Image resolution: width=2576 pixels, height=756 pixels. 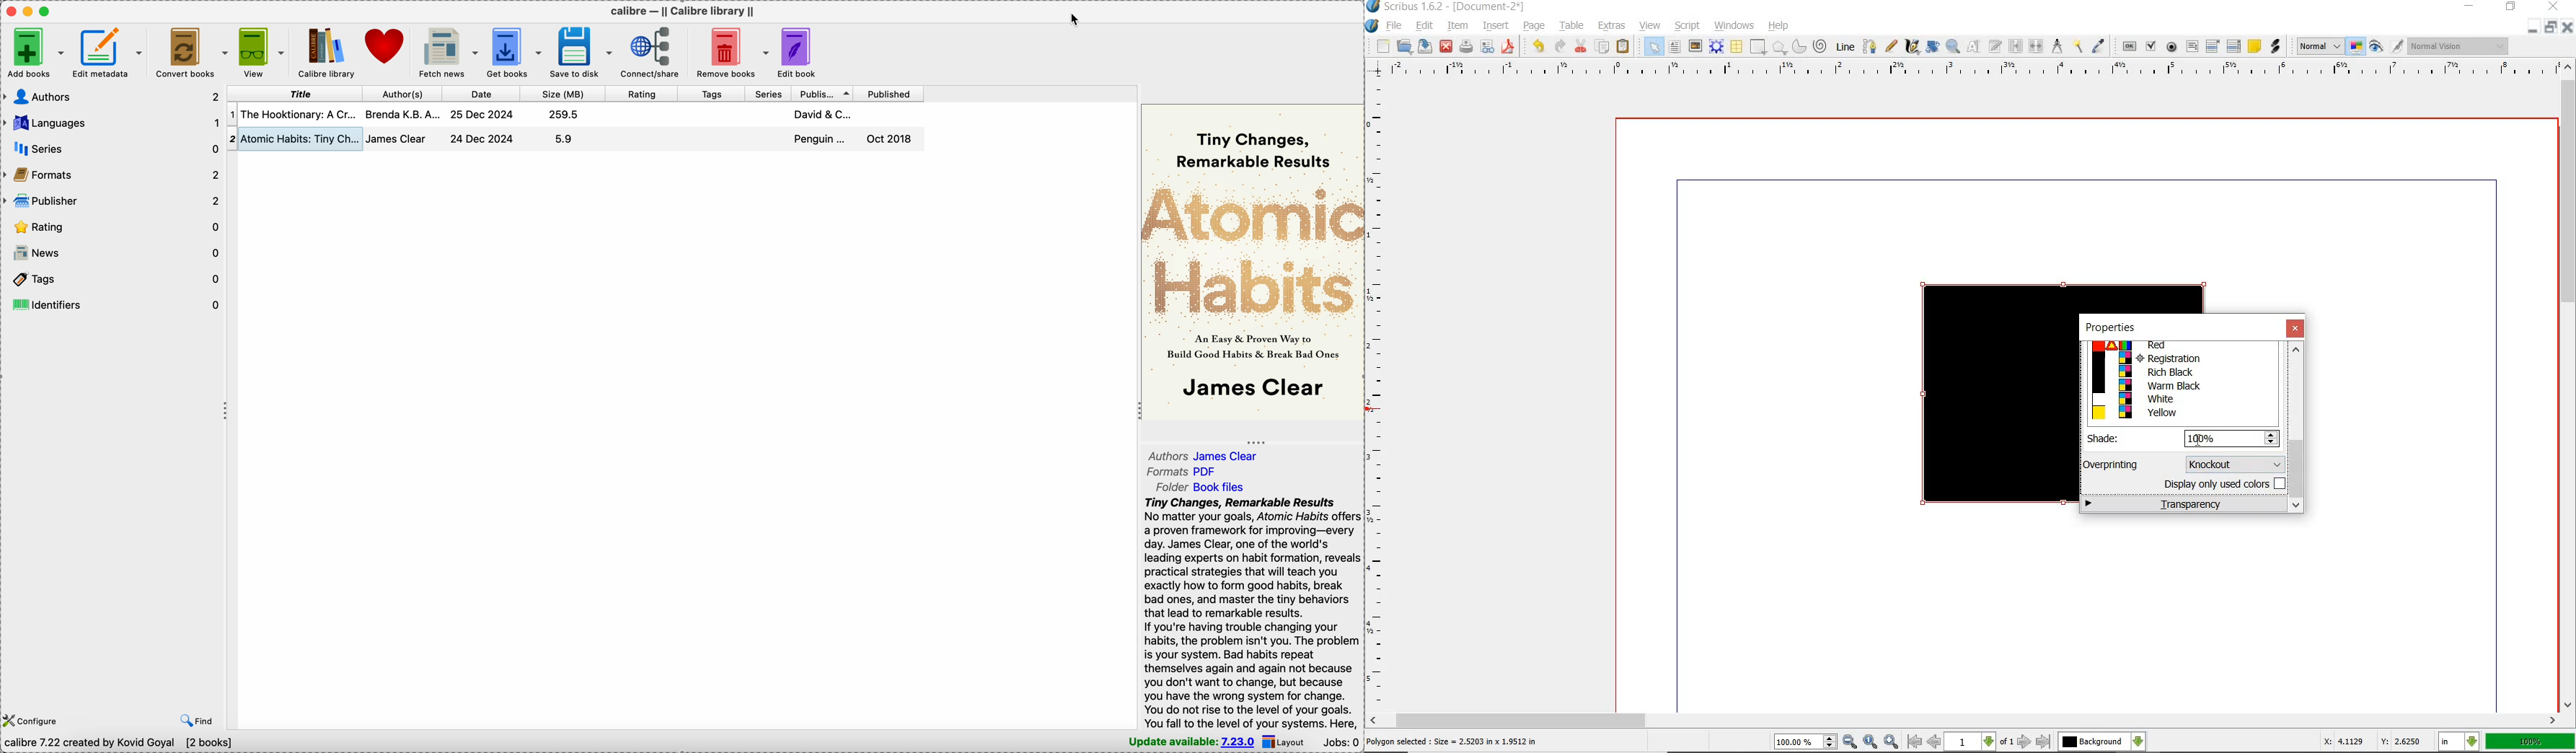 What do you see at coordinates (1498, 25) in the screenshot?
I see `insert` at bounding box center [1498, 25].